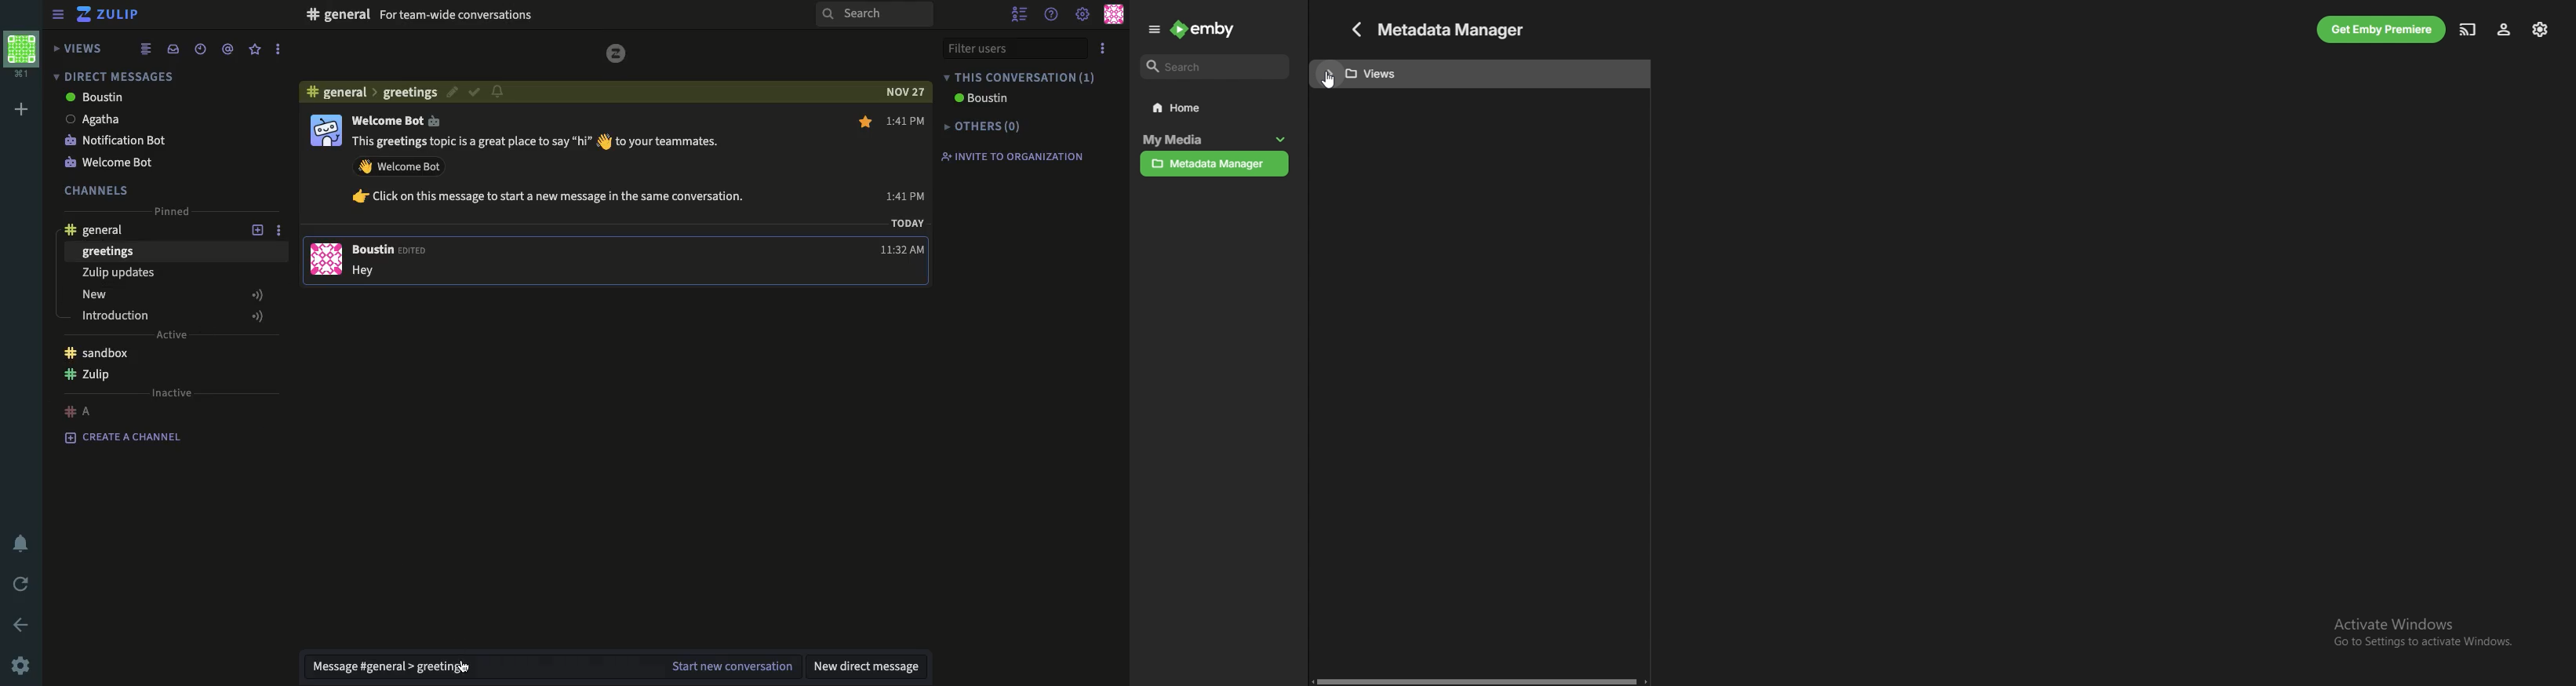 This screenshot has height=700, width=2576. Describe the element at coordinates (256, 49) in the screenshot. I see `favorite` at that location.